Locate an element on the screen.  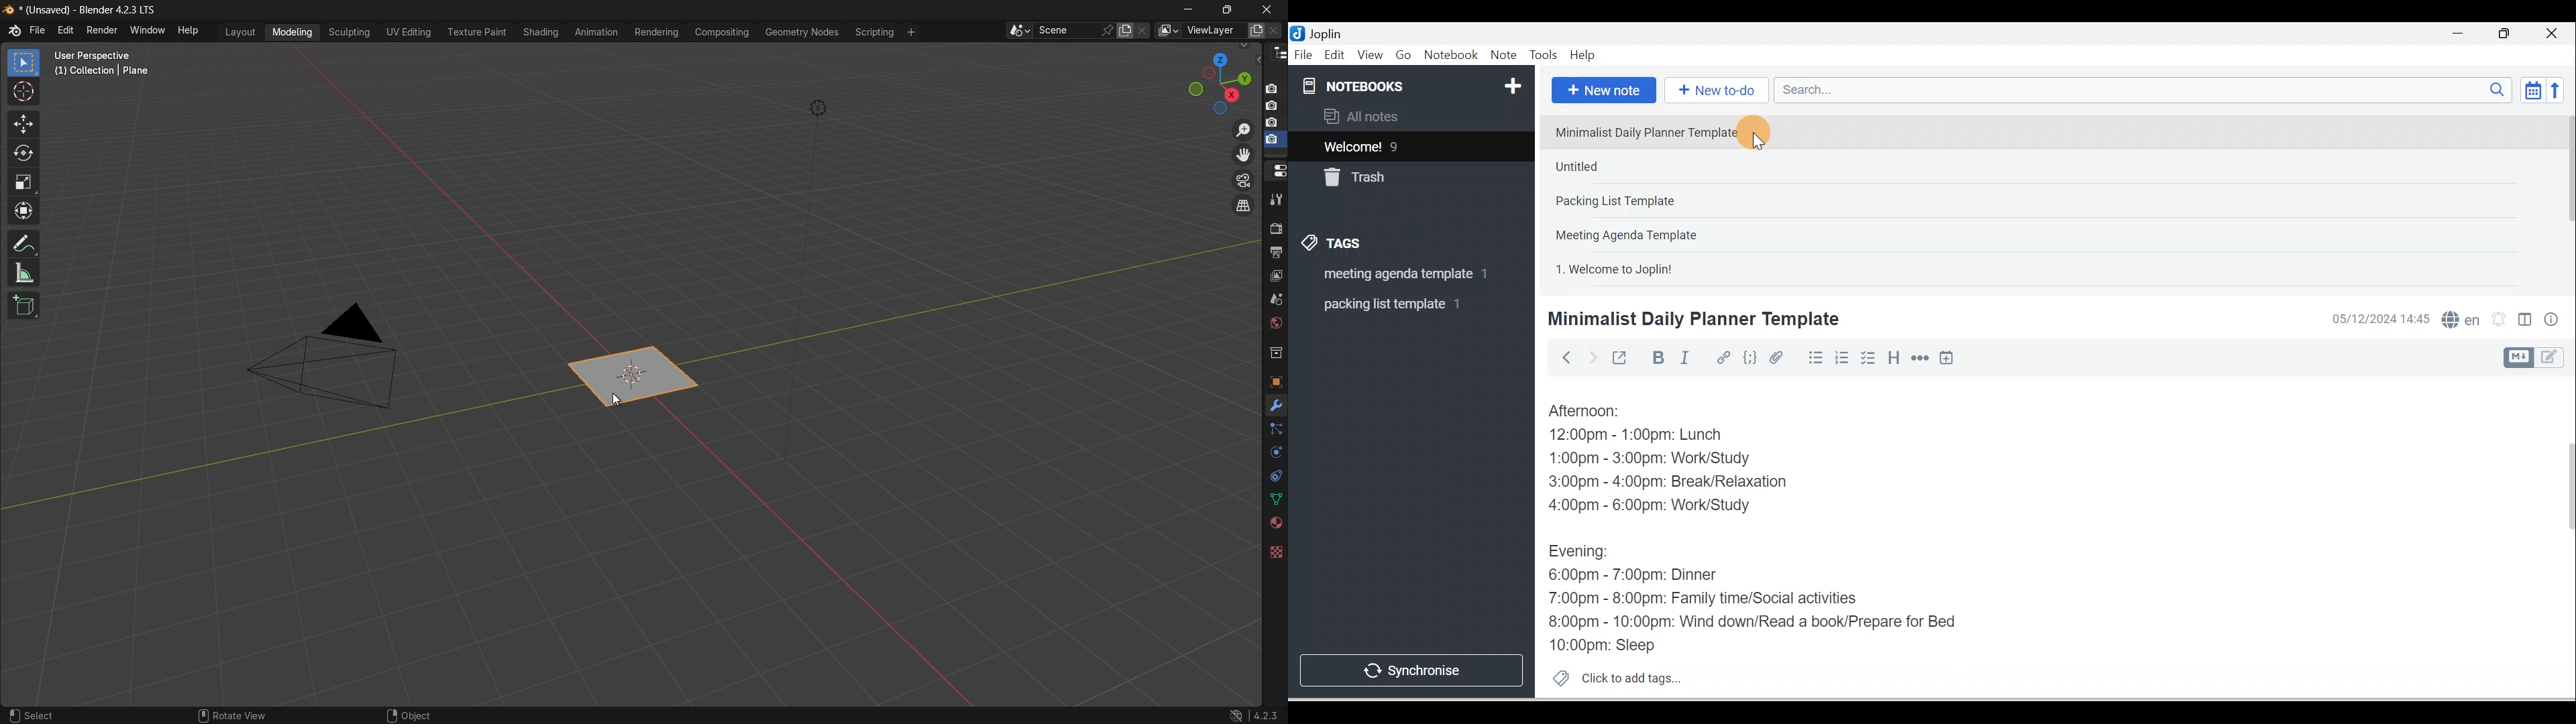
layout is located at coordinates (243, 31).